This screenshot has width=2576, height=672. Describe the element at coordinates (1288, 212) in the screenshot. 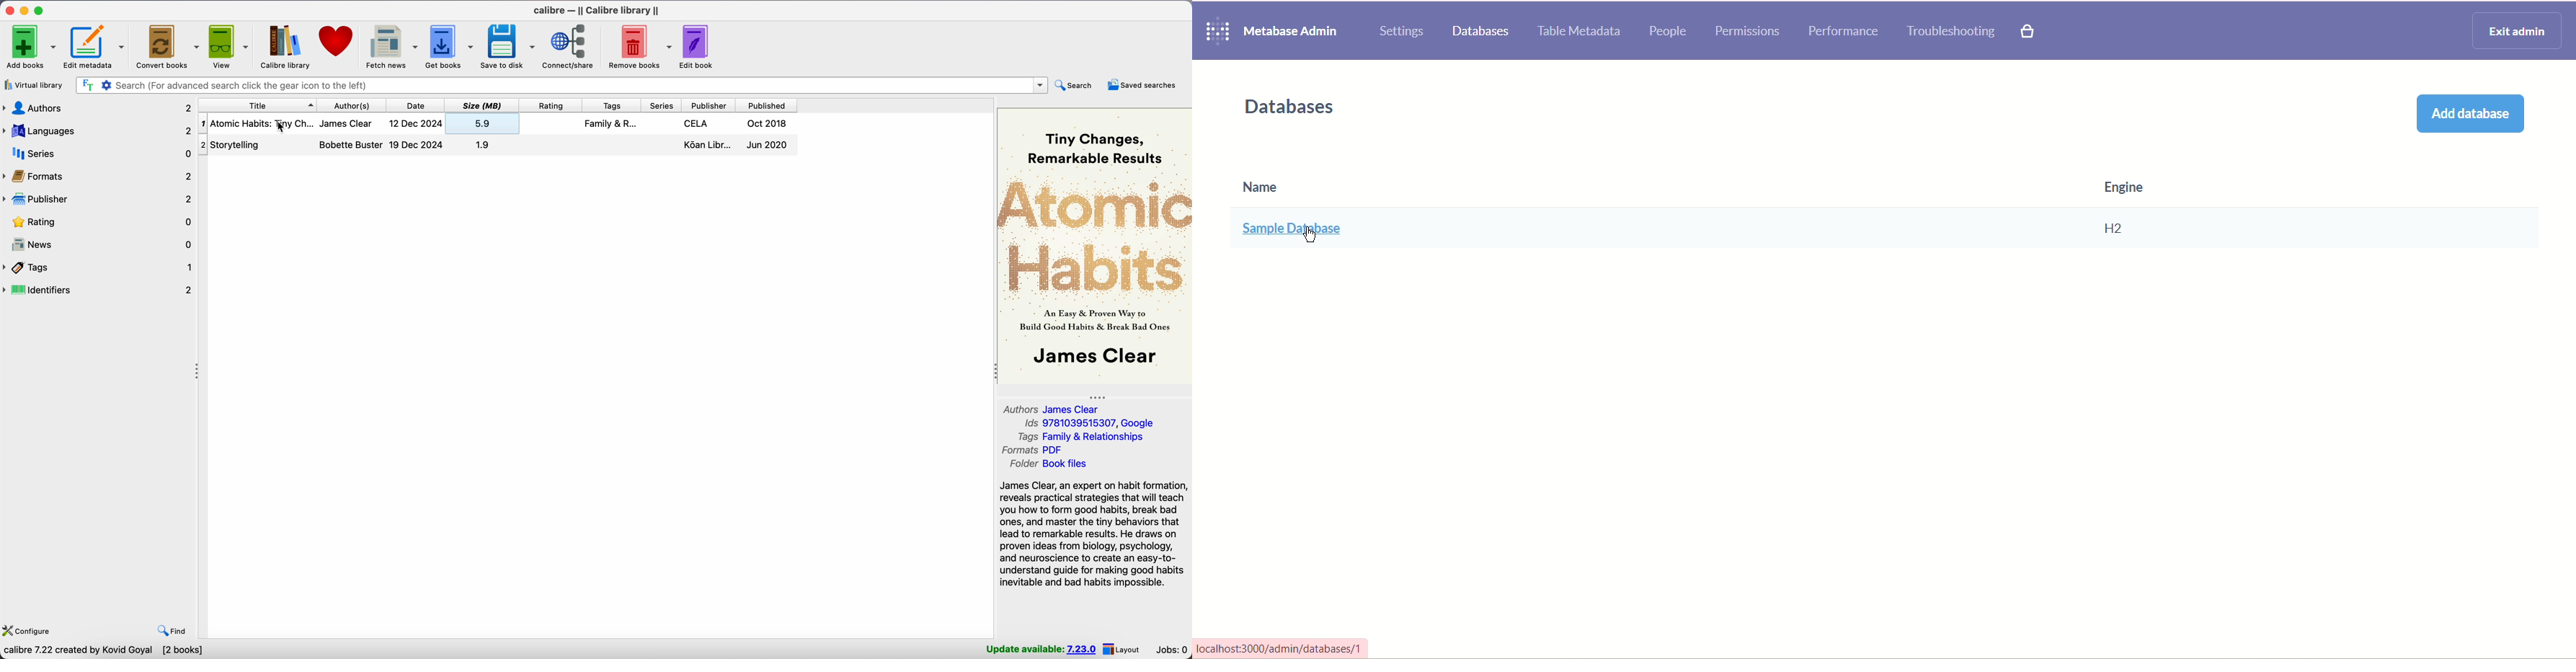

I see `name` at that location.